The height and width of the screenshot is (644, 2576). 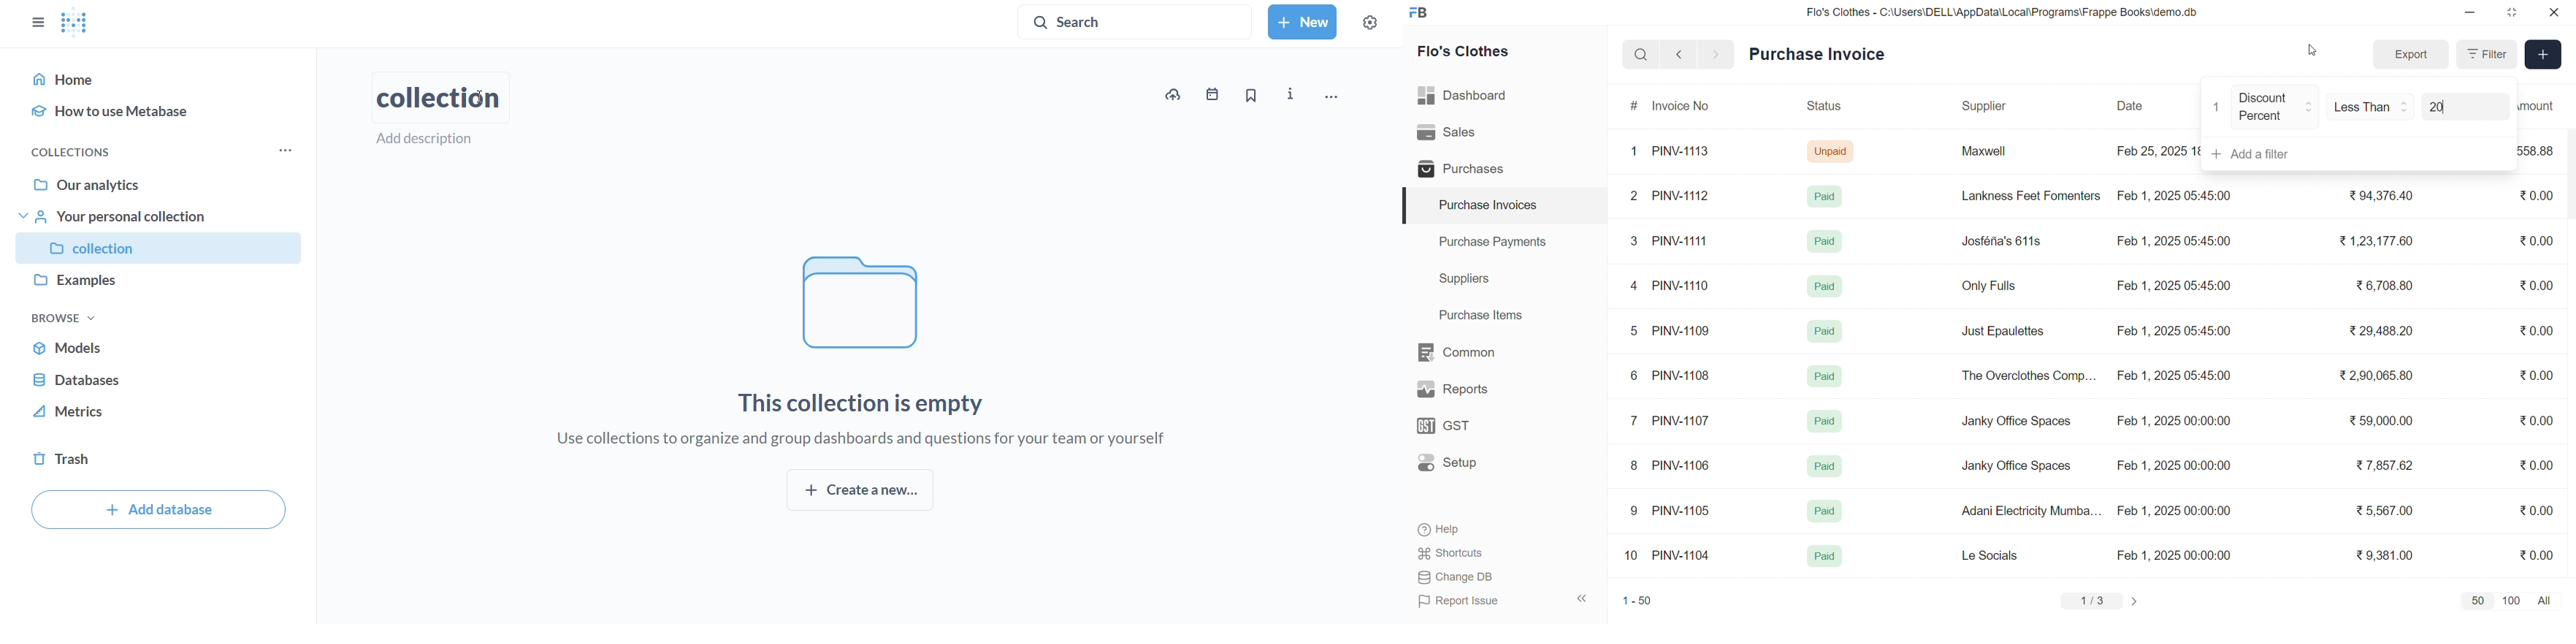 What do you see at coordinates (2378, 376) in the screenshot?
I see `₹ 2,90,065.80` at bounding box center [2378, 376].